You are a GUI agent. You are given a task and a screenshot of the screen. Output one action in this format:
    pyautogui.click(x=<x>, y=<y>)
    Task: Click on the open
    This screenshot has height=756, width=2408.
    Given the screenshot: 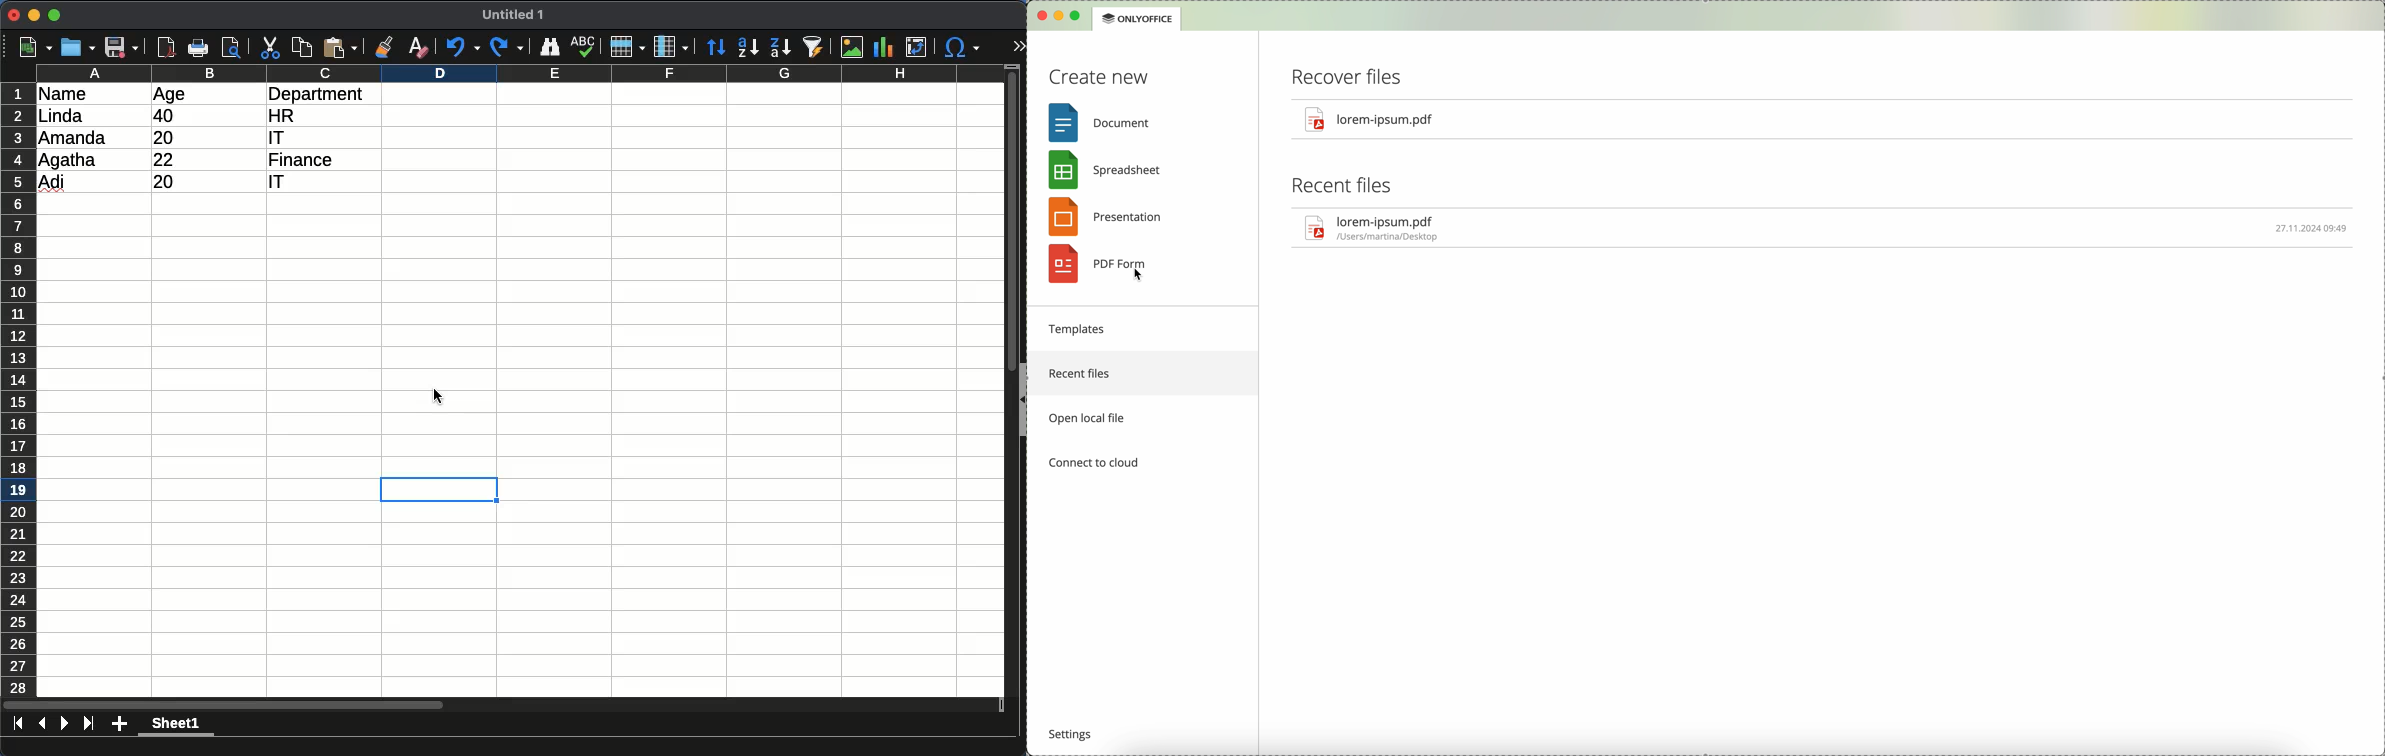 What is the action you would take?
    pyautogui.click(x=78, y=47)
    